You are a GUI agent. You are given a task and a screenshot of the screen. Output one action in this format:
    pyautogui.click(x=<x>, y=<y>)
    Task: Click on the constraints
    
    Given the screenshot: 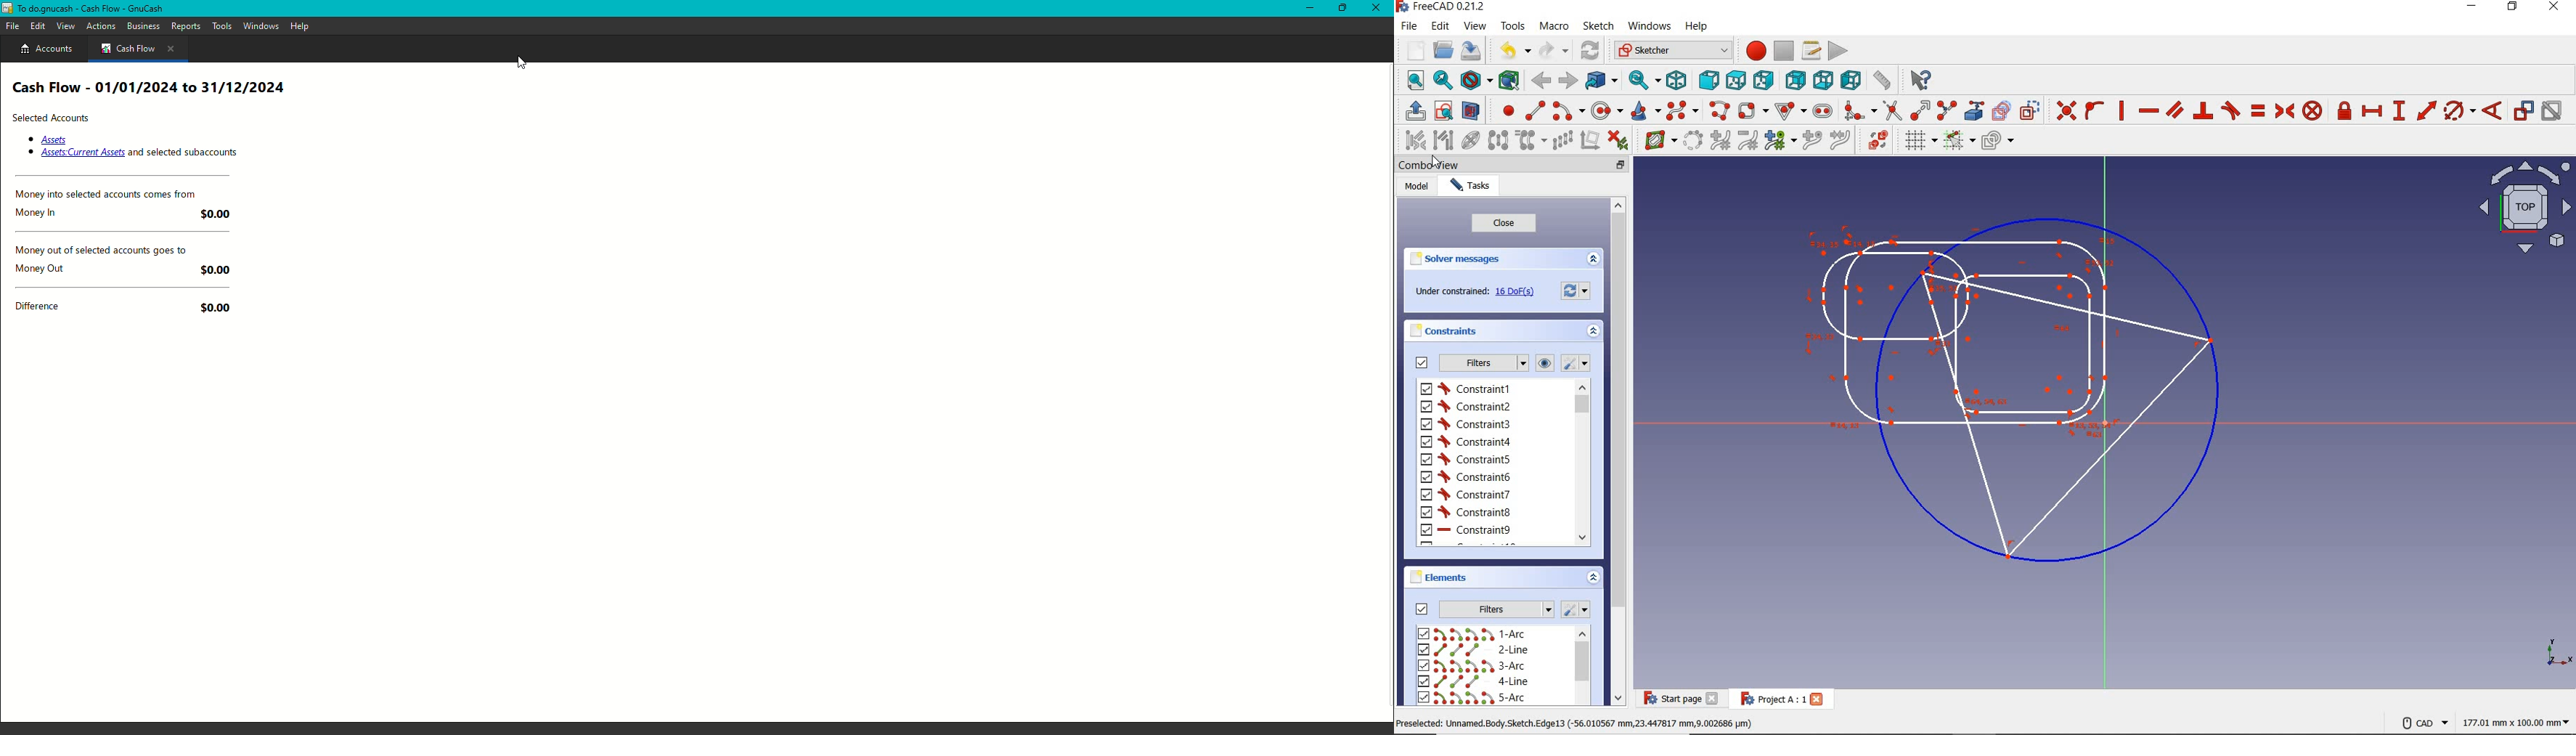 What is the action you would take?
    pyautogui.click(x=1485, y=332)
    